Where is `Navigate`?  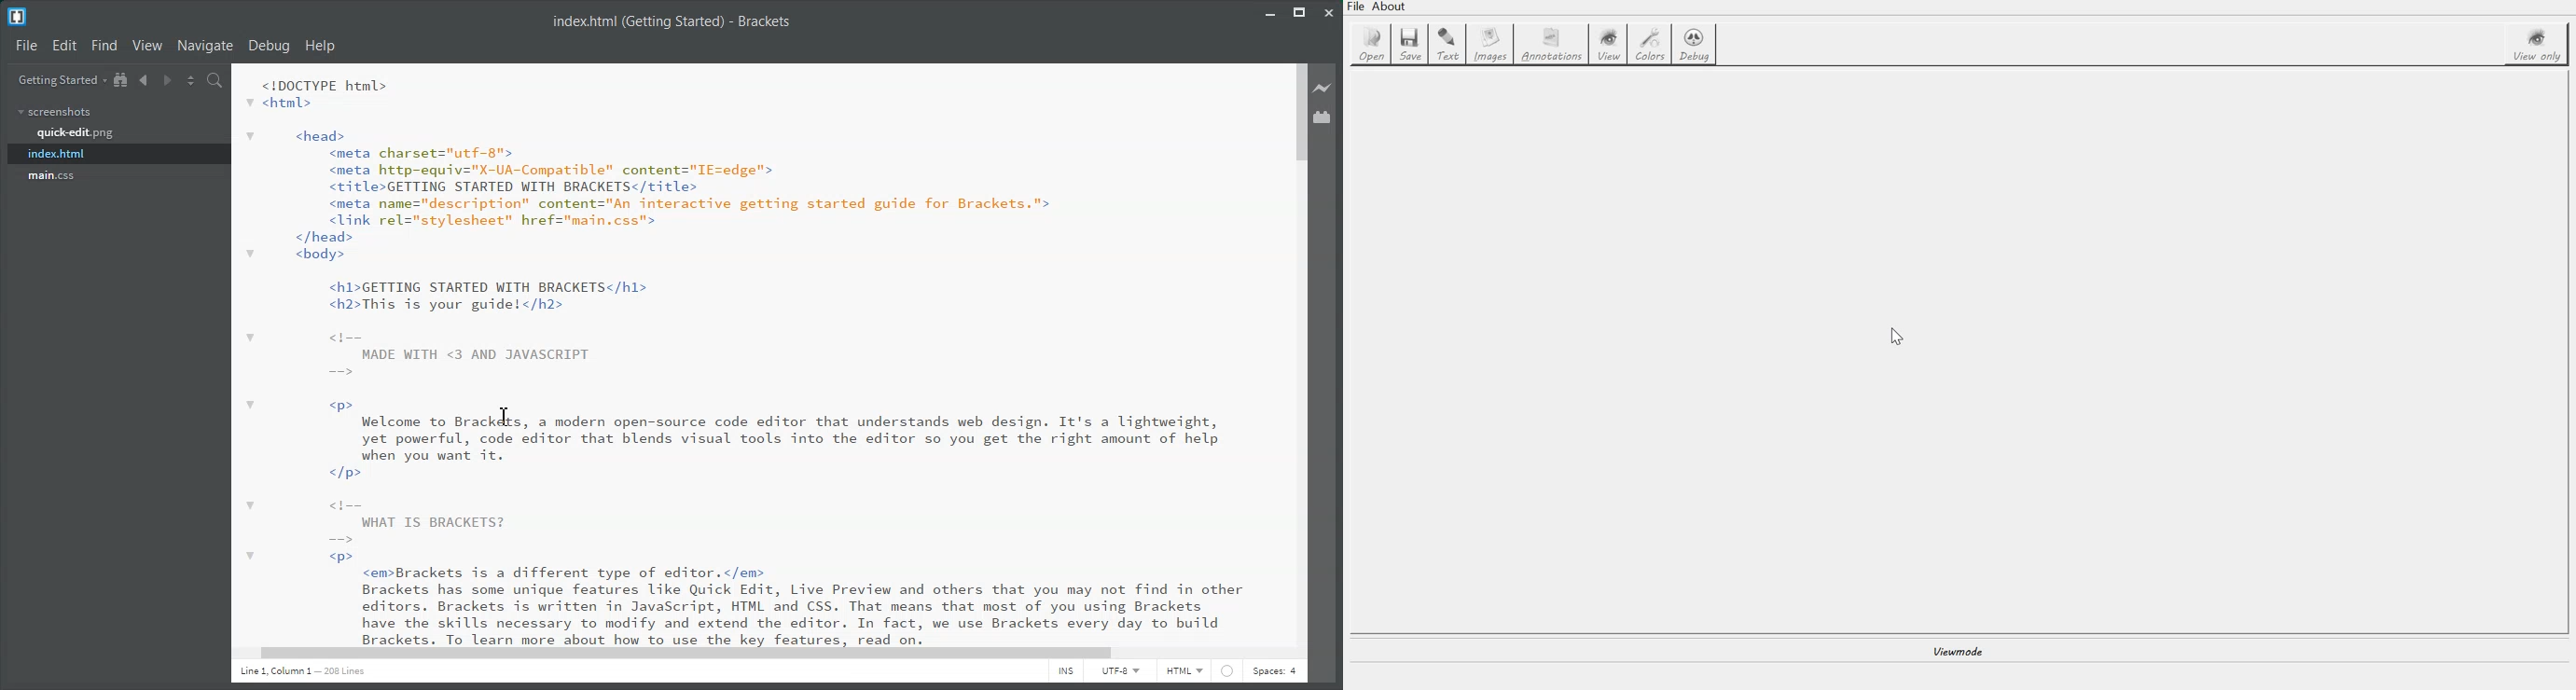
Navigate is located at coordinates (205, 46).